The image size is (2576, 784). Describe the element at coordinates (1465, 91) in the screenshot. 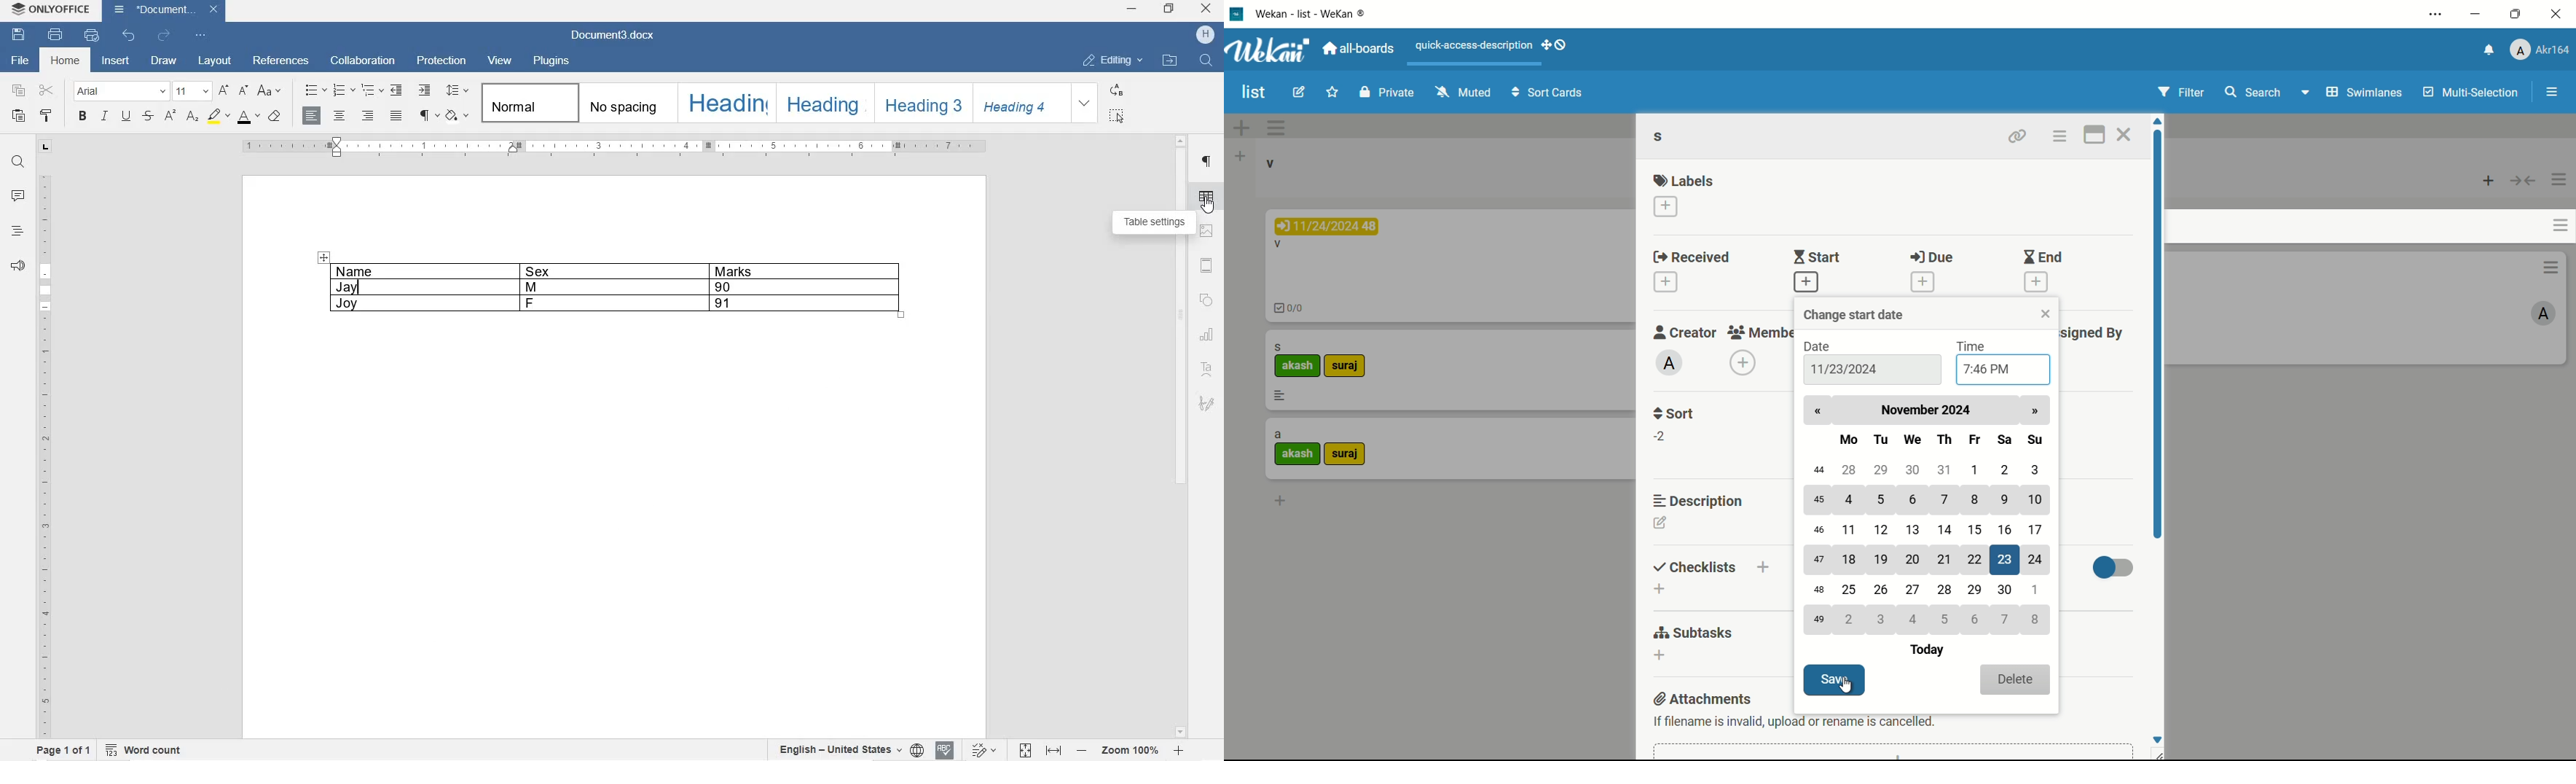

I see `muted` at that location.